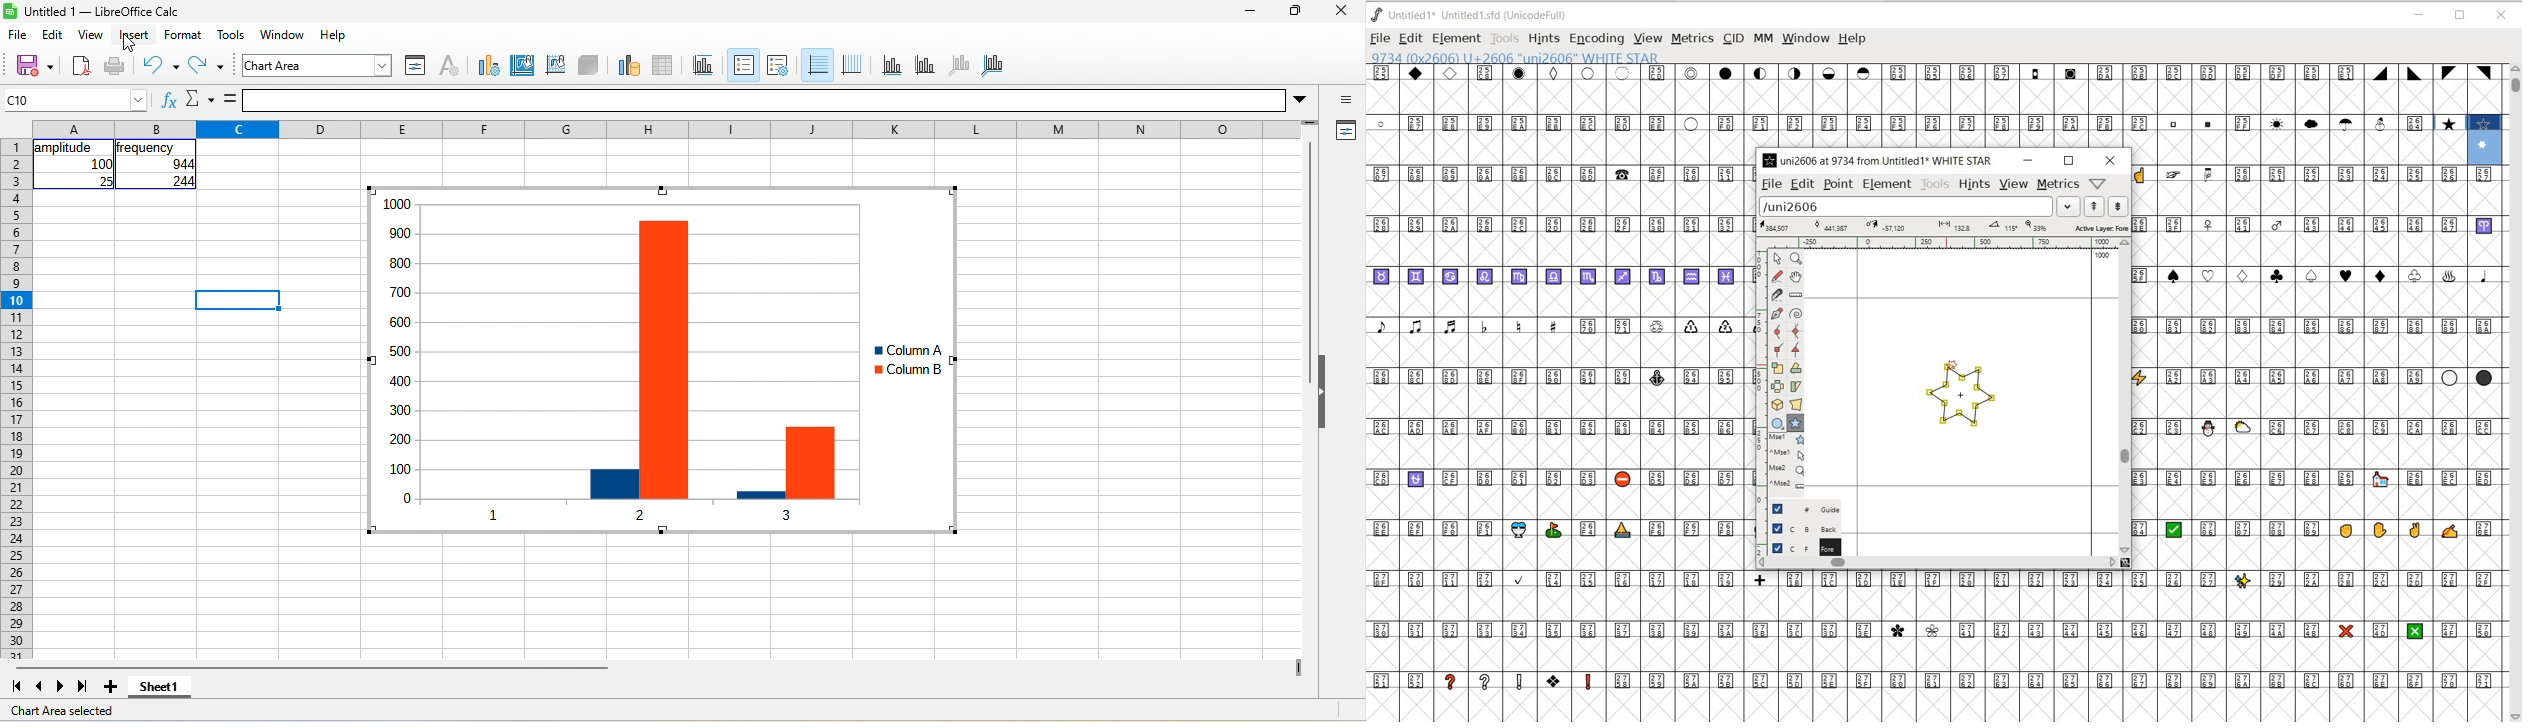  Describe the element at coordinates (286, 36) in the screenshot. I see `window` at that location.